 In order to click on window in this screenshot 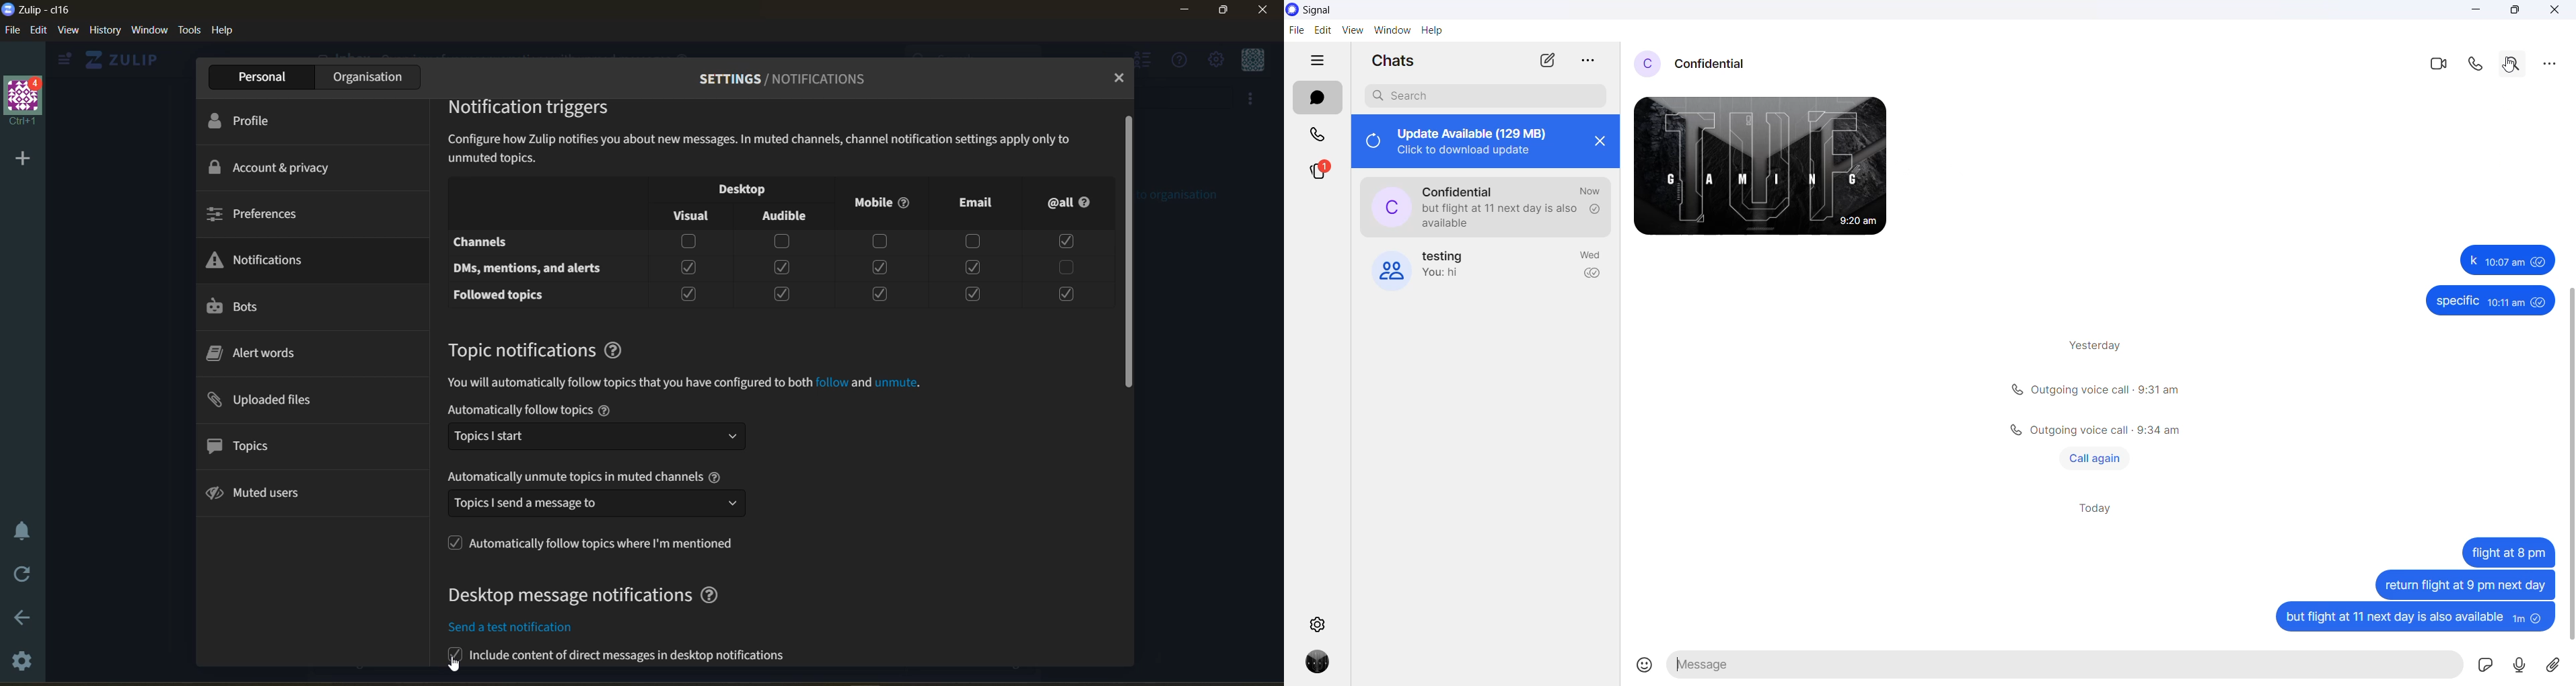, I will do `click(153, 31)`.